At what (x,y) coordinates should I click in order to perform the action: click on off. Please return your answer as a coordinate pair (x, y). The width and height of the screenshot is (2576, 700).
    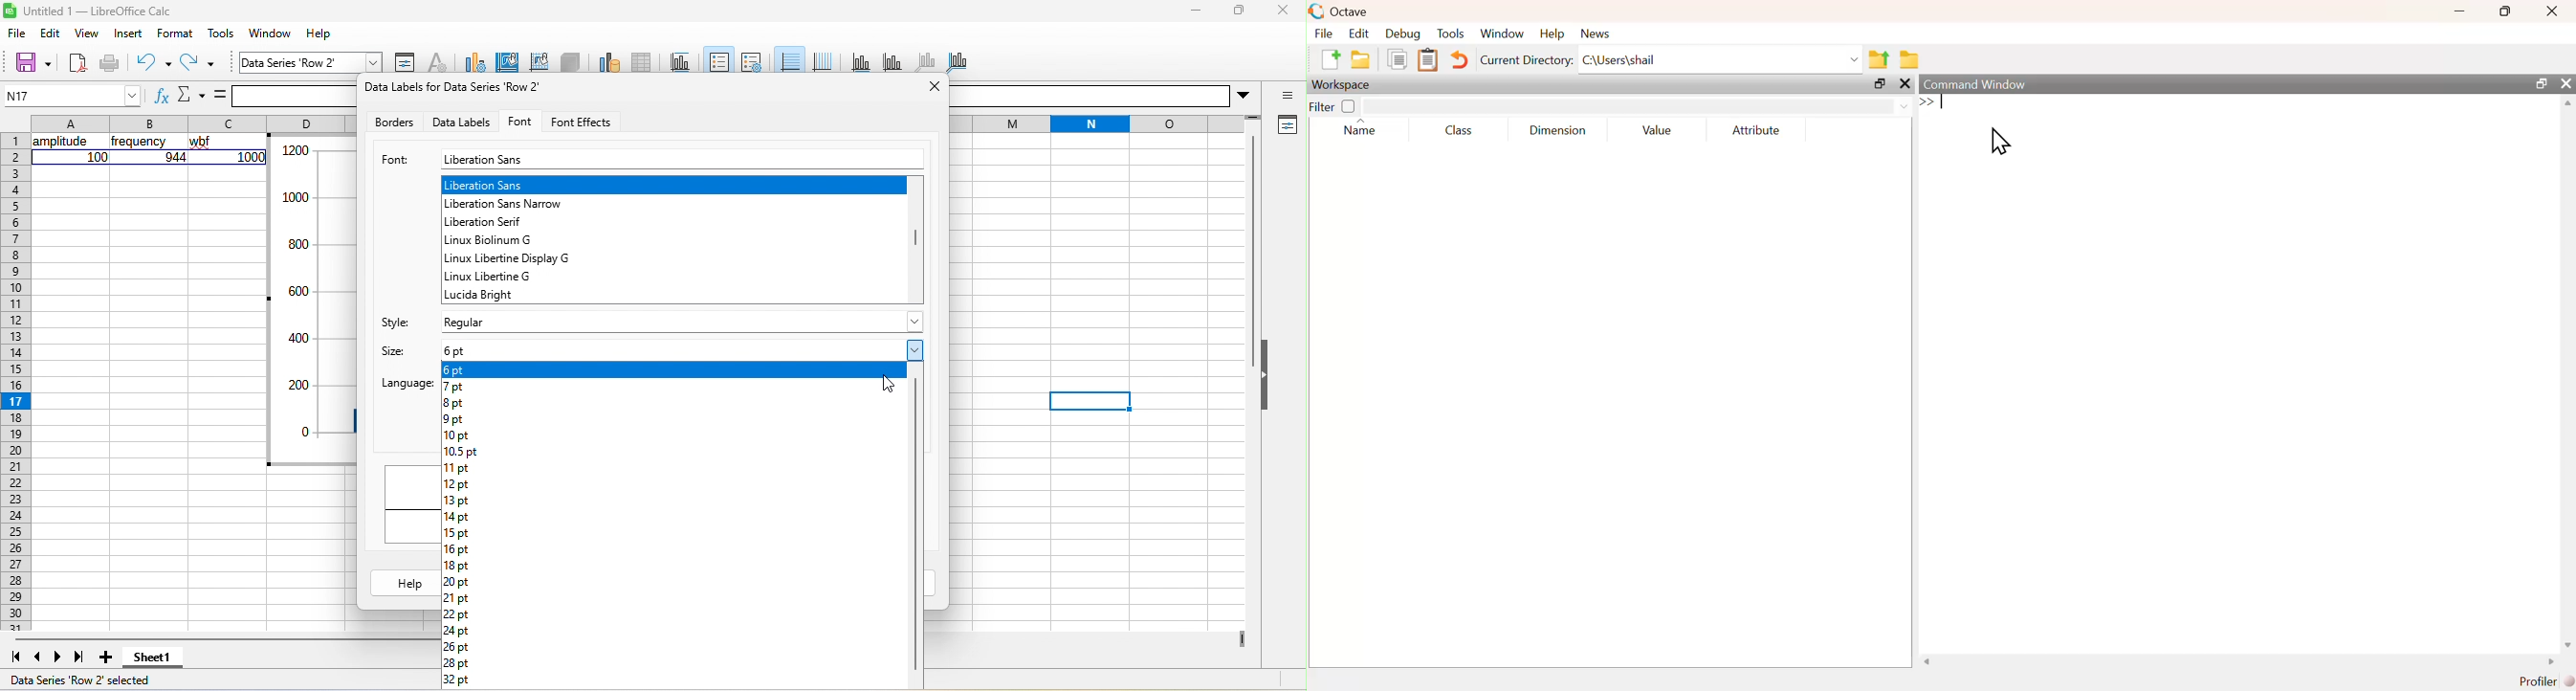
    Looking at the image, I should click on (1349, 105).